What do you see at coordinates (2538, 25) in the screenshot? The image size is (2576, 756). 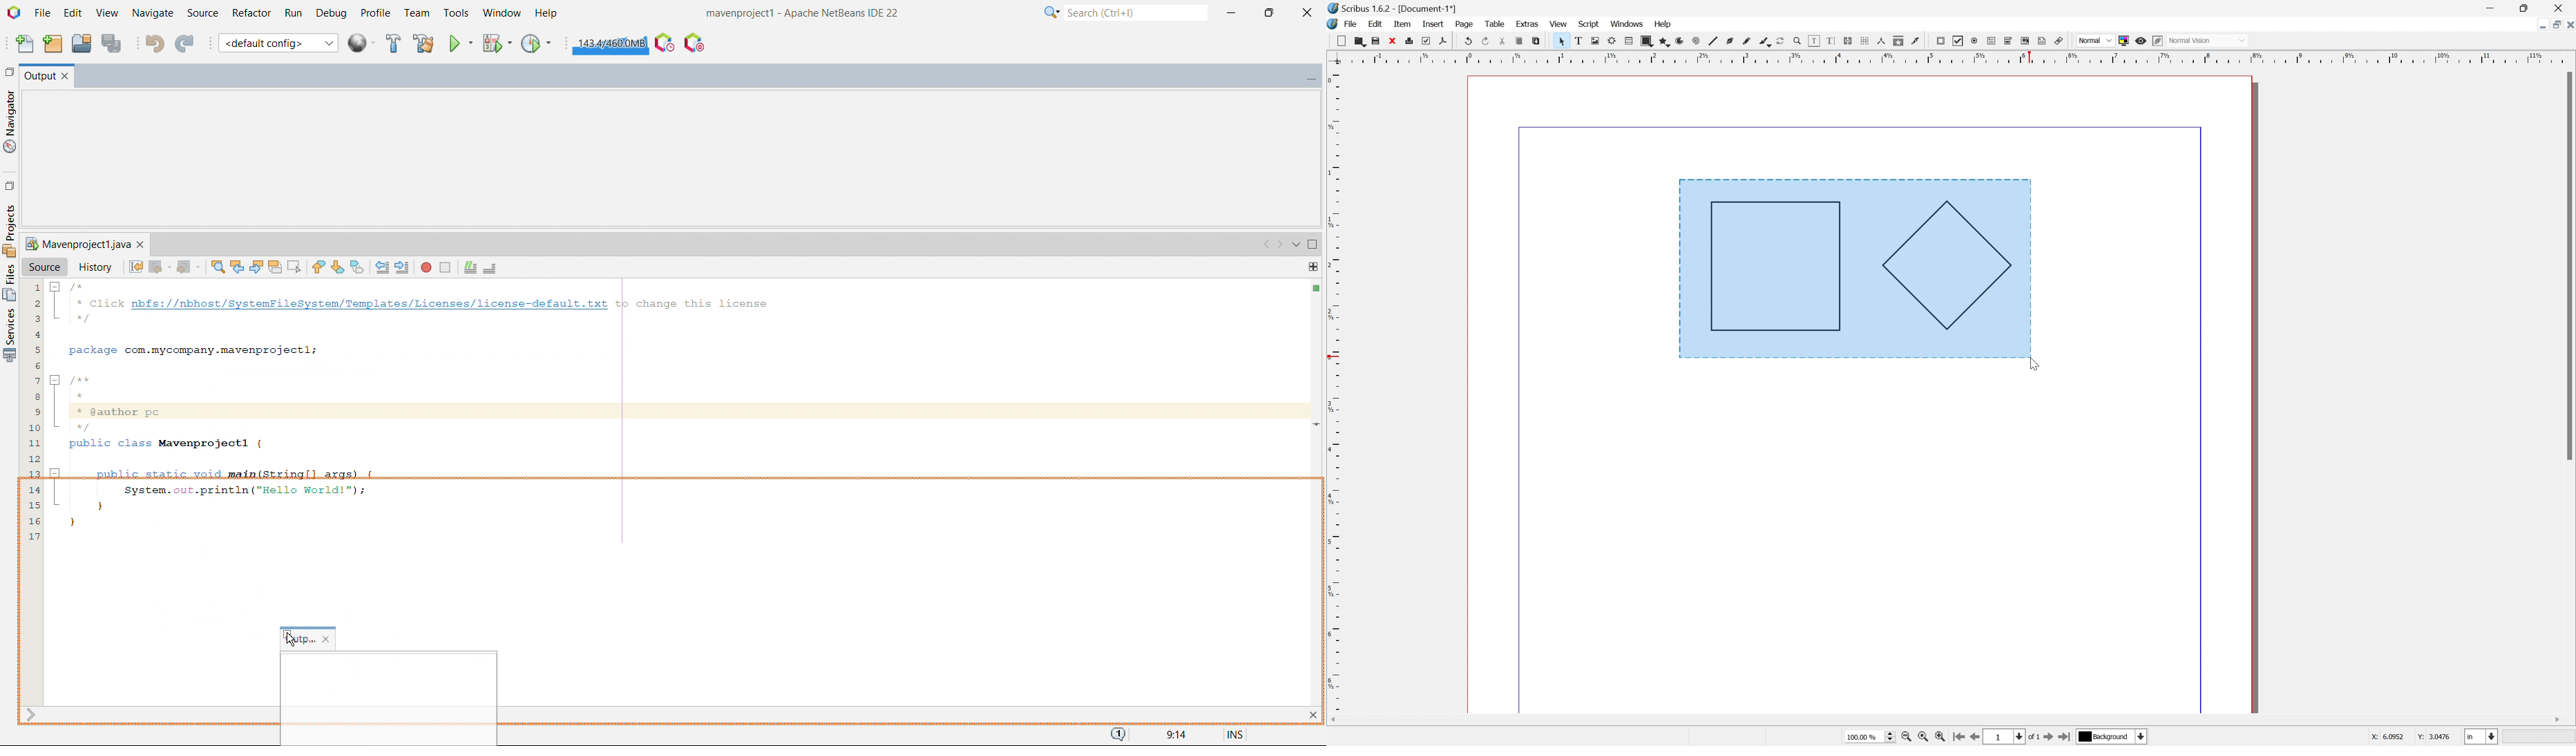 I see `Minimize` at bounding box center [2538, 25].